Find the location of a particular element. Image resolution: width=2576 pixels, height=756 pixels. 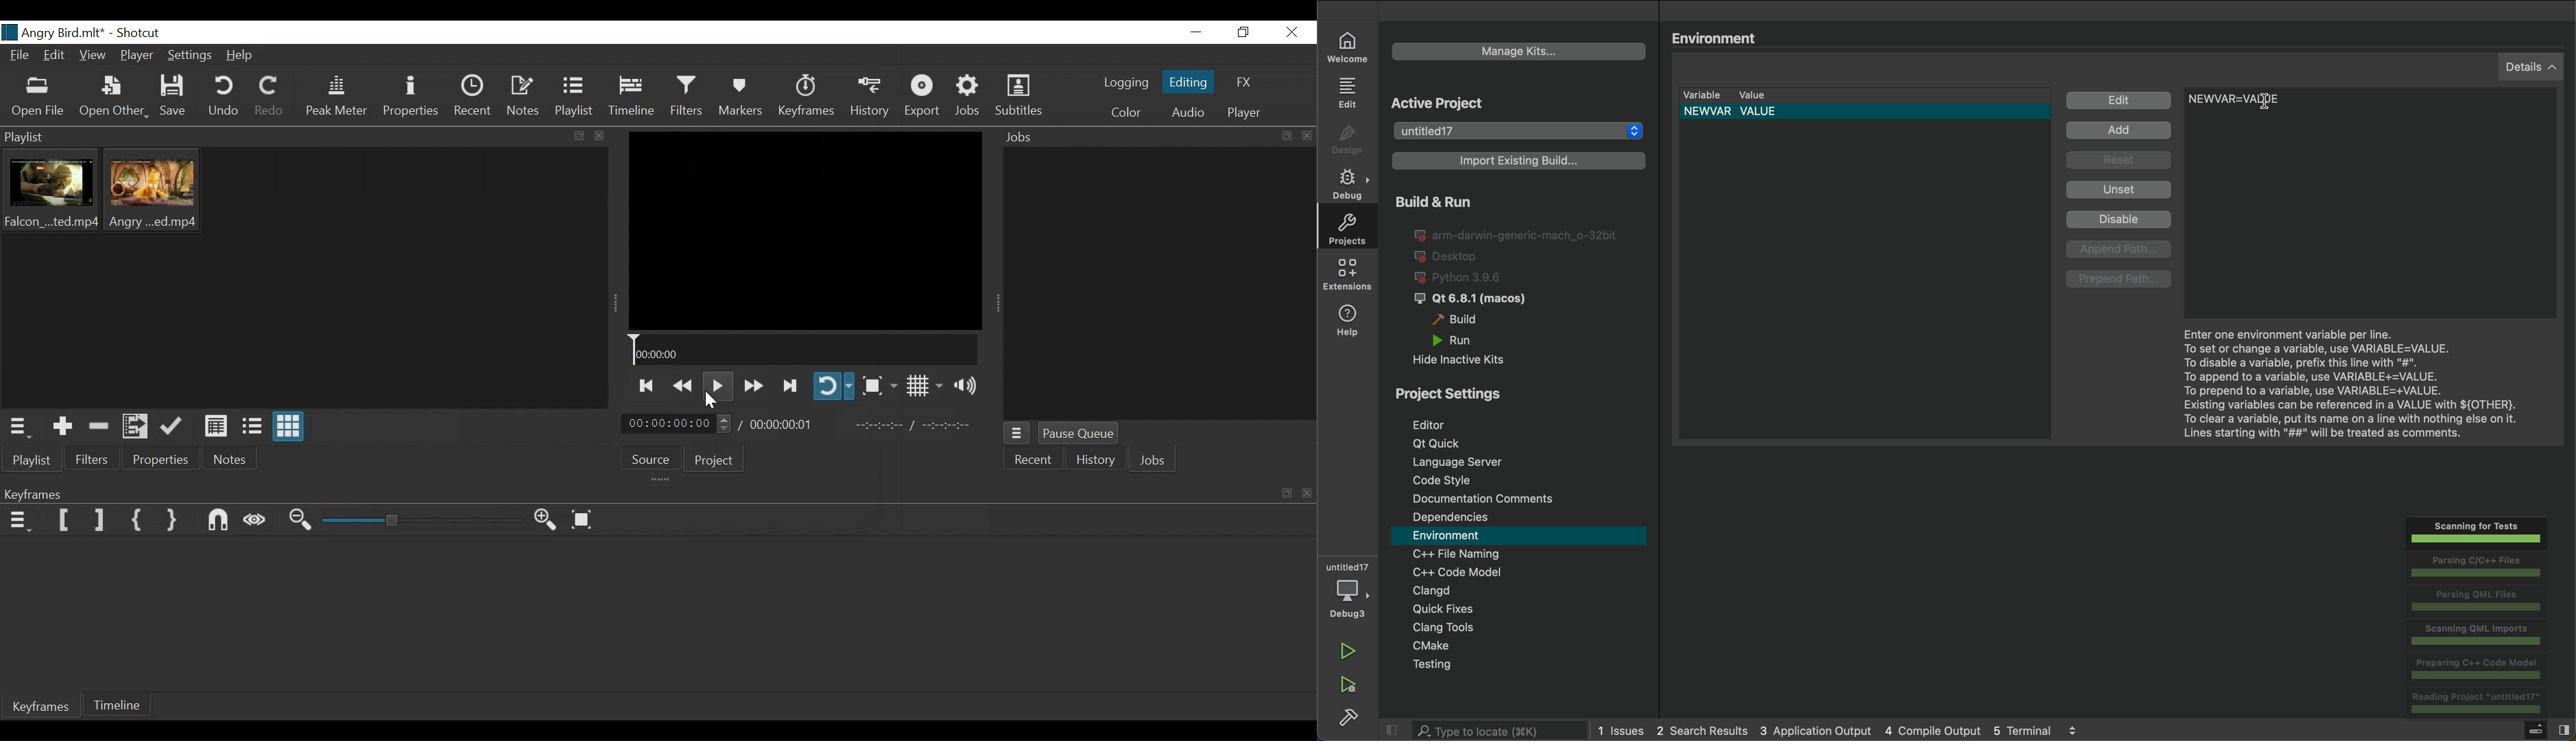

In point is located at coordinates (915, 424).